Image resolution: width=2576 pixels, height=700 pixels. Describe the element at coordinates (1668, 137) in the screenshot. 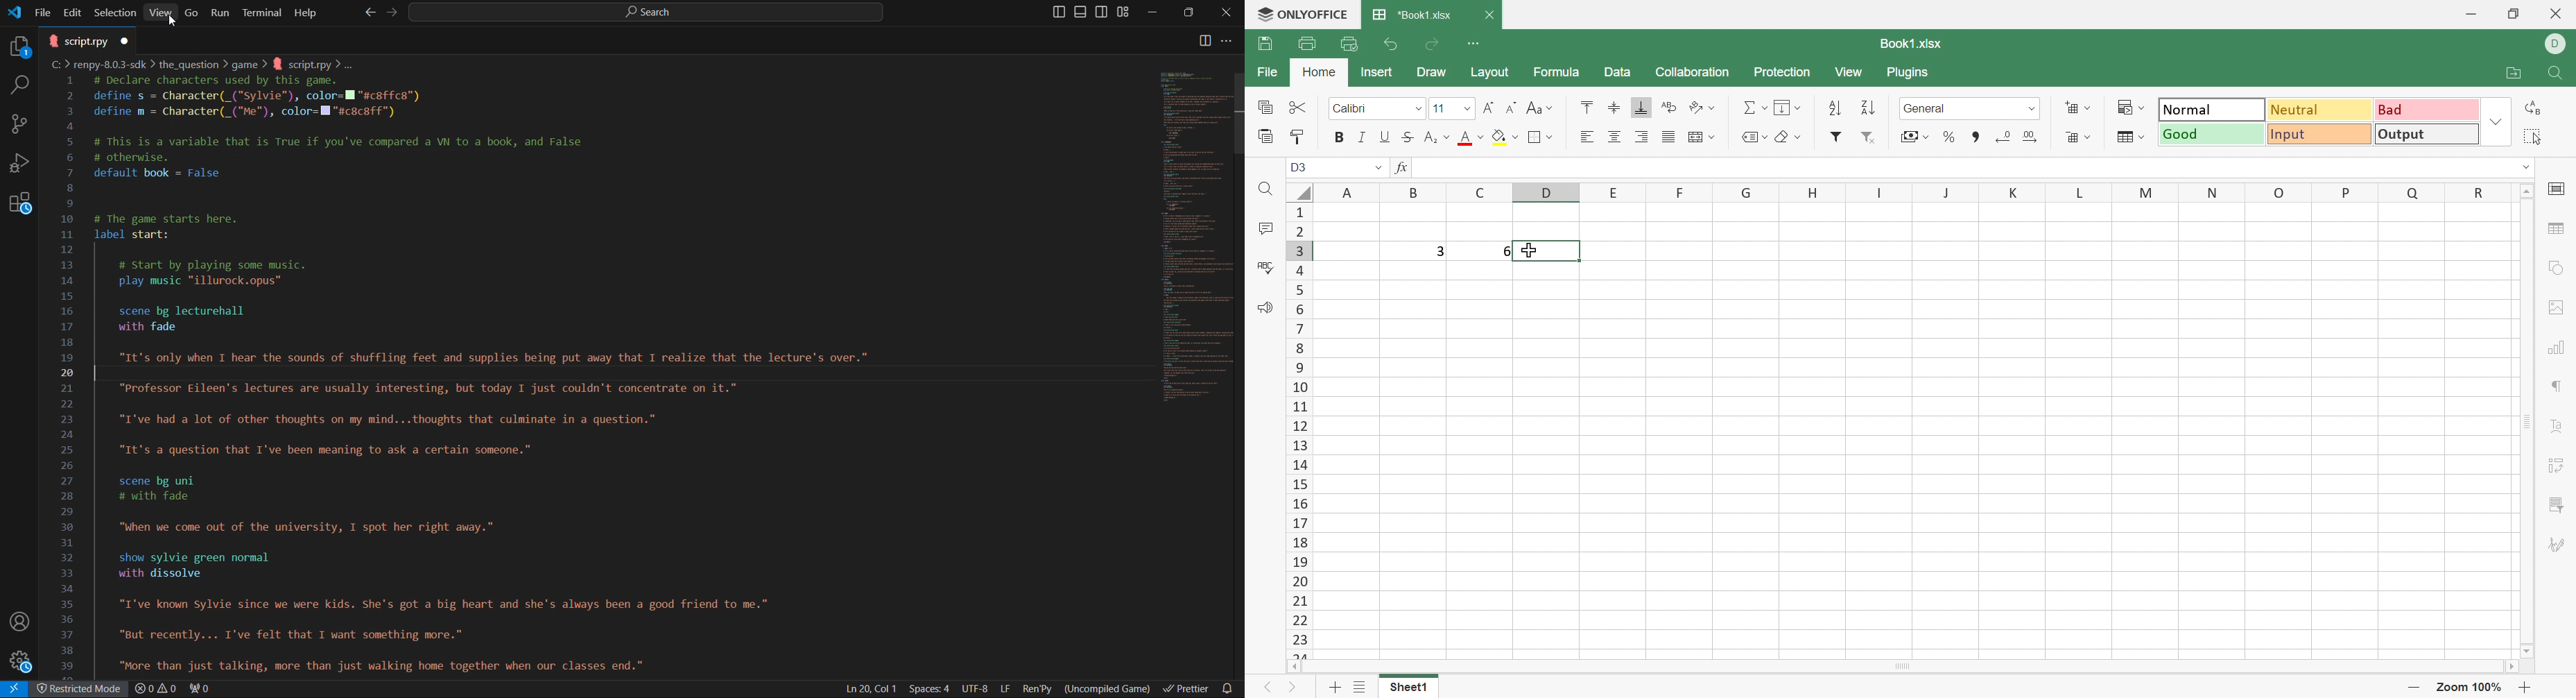

I see `Justified` at that location.